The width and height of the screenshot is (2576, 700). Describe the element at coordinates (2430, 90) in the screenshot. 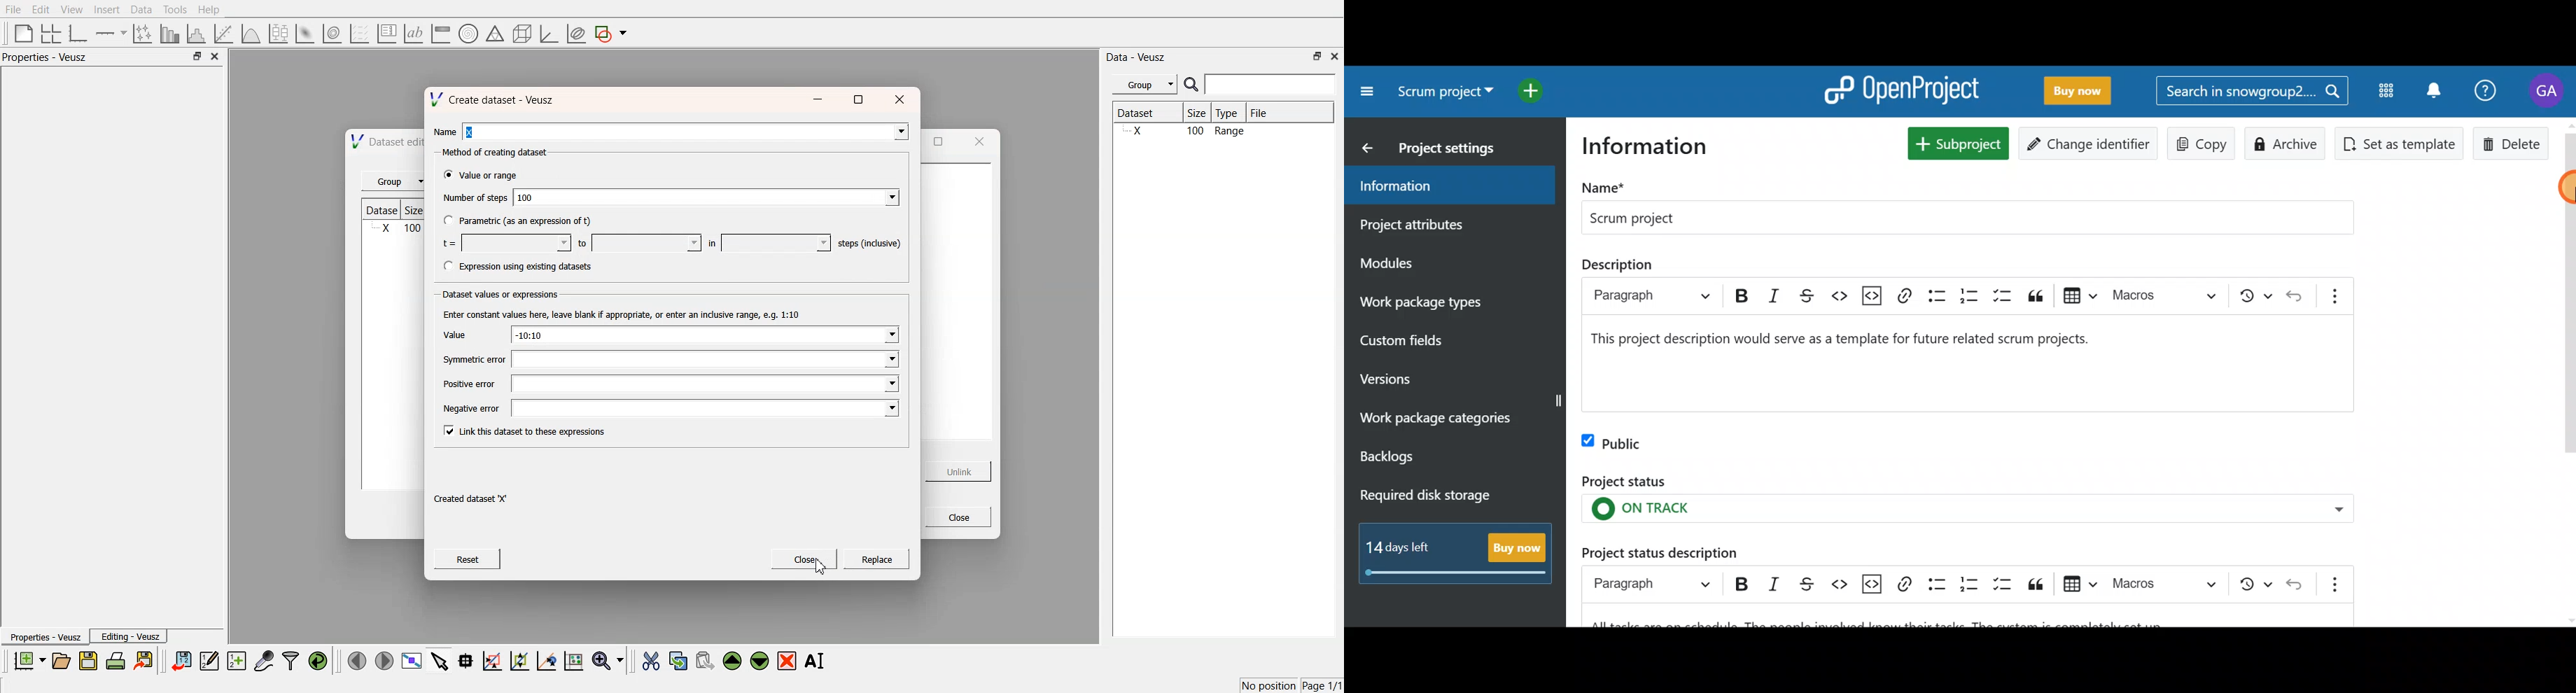

I see `Notification centre` at that location.